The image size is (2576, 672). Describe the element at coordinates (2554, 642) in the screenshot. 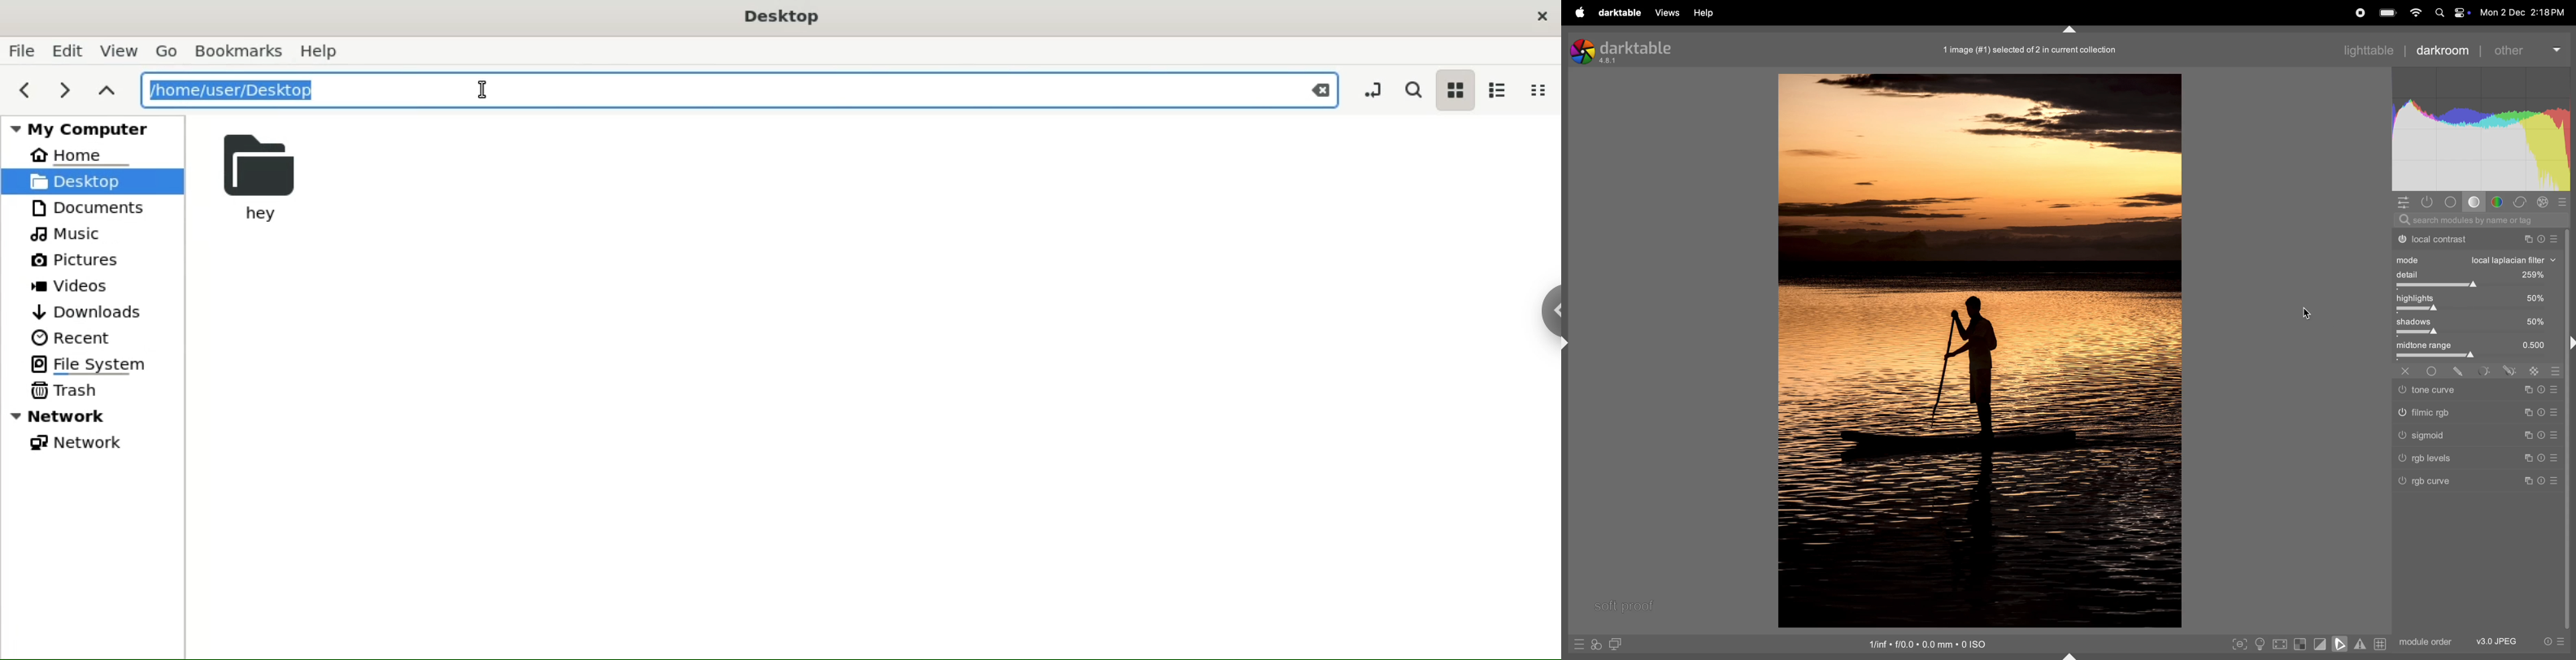

I see `presets` at that location.